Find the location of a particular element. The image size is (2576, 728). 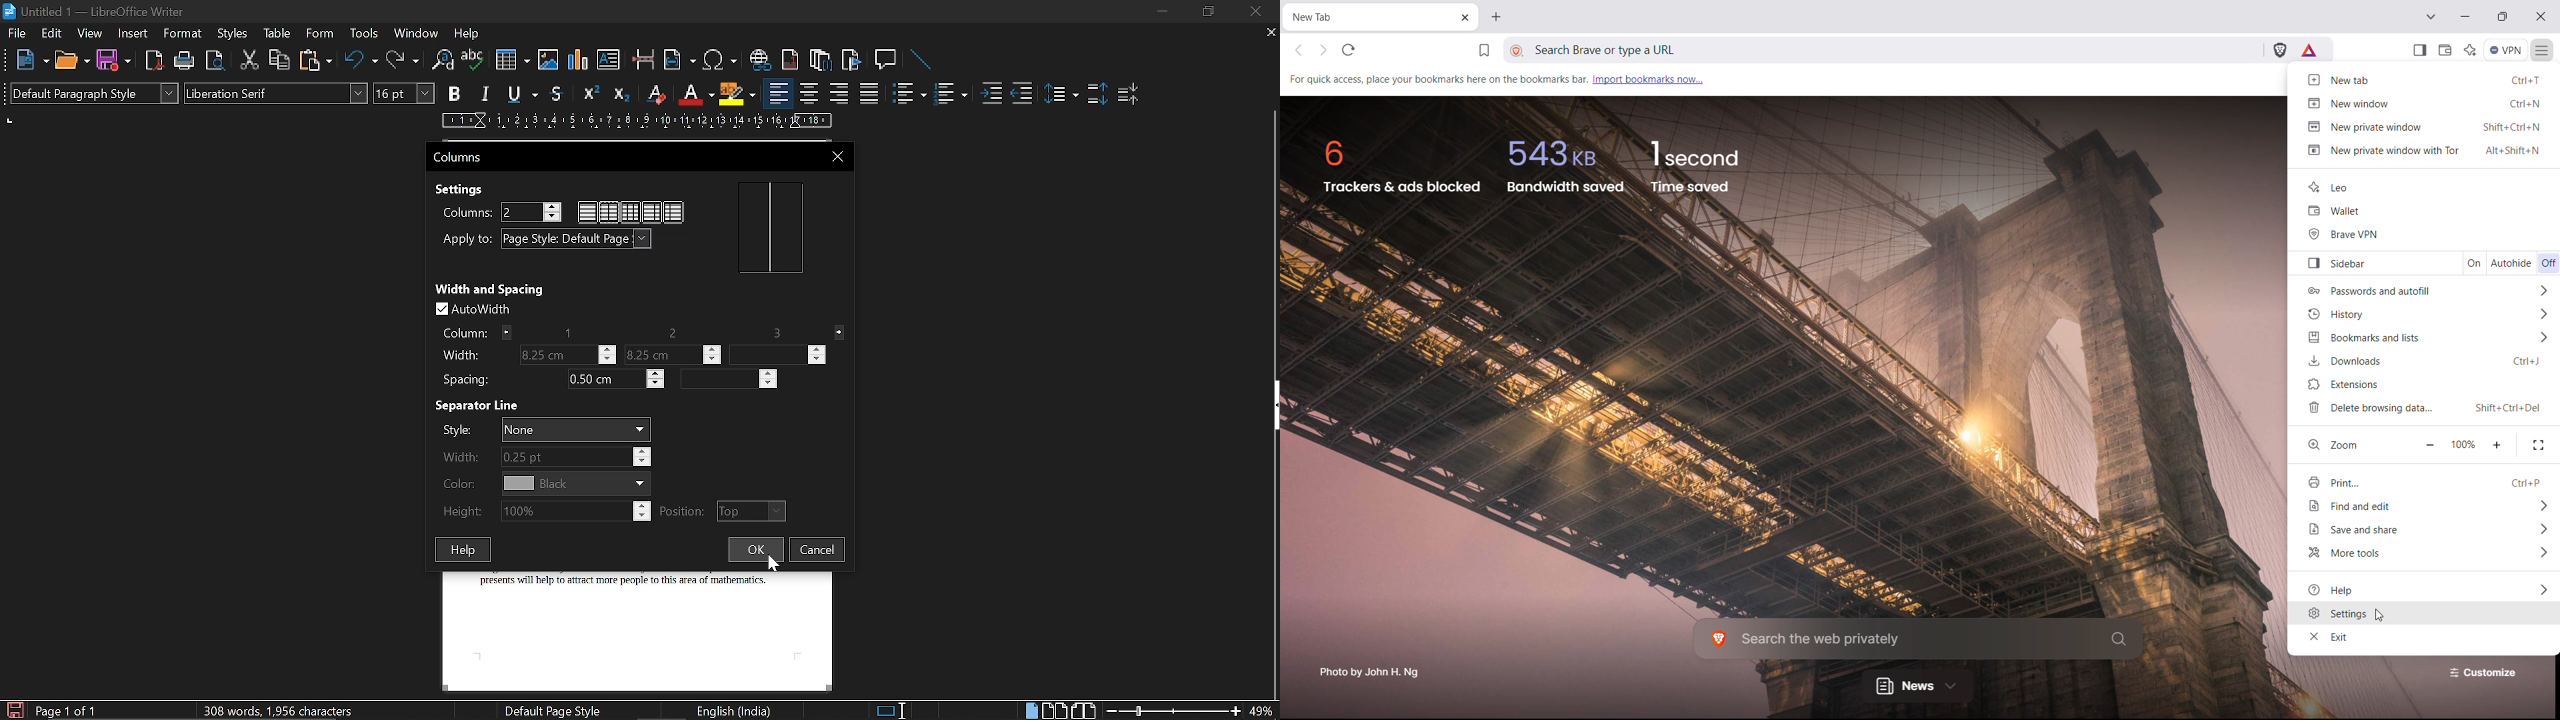

Insert Image is located at coordinates (550, 60).